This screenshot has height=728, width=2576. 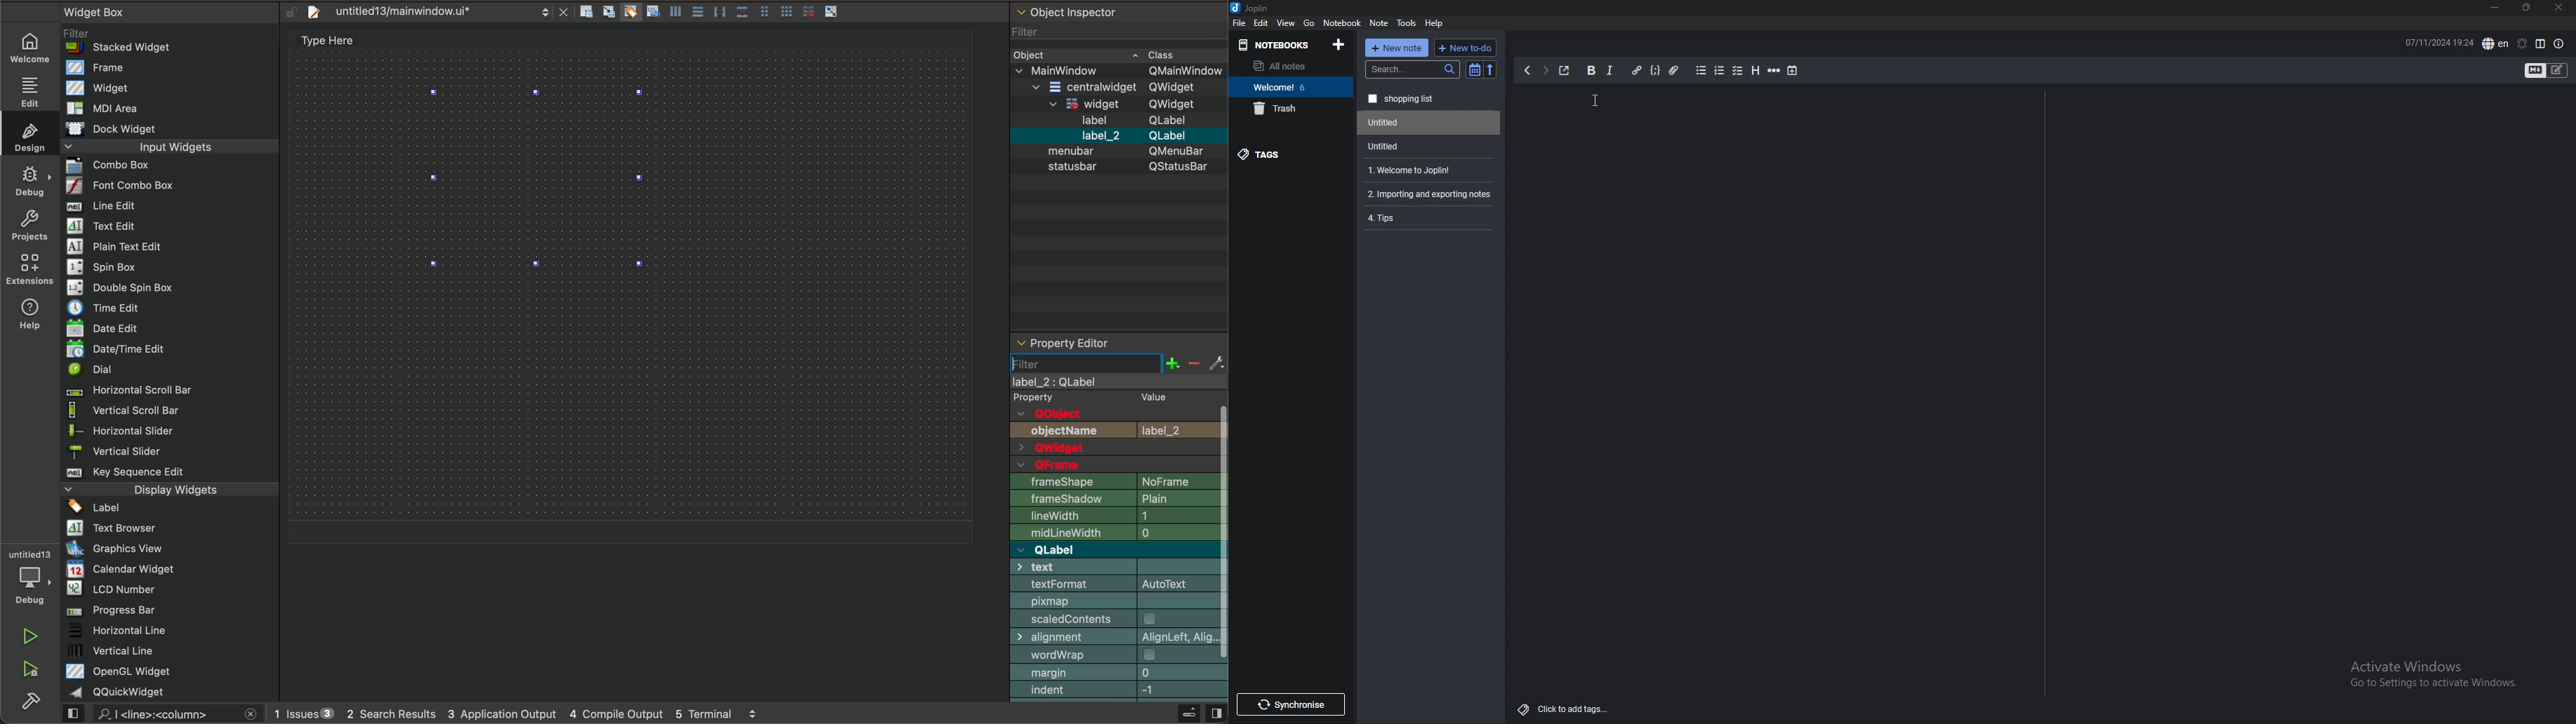 I want to click on add time, so click(x=1793, y=70).